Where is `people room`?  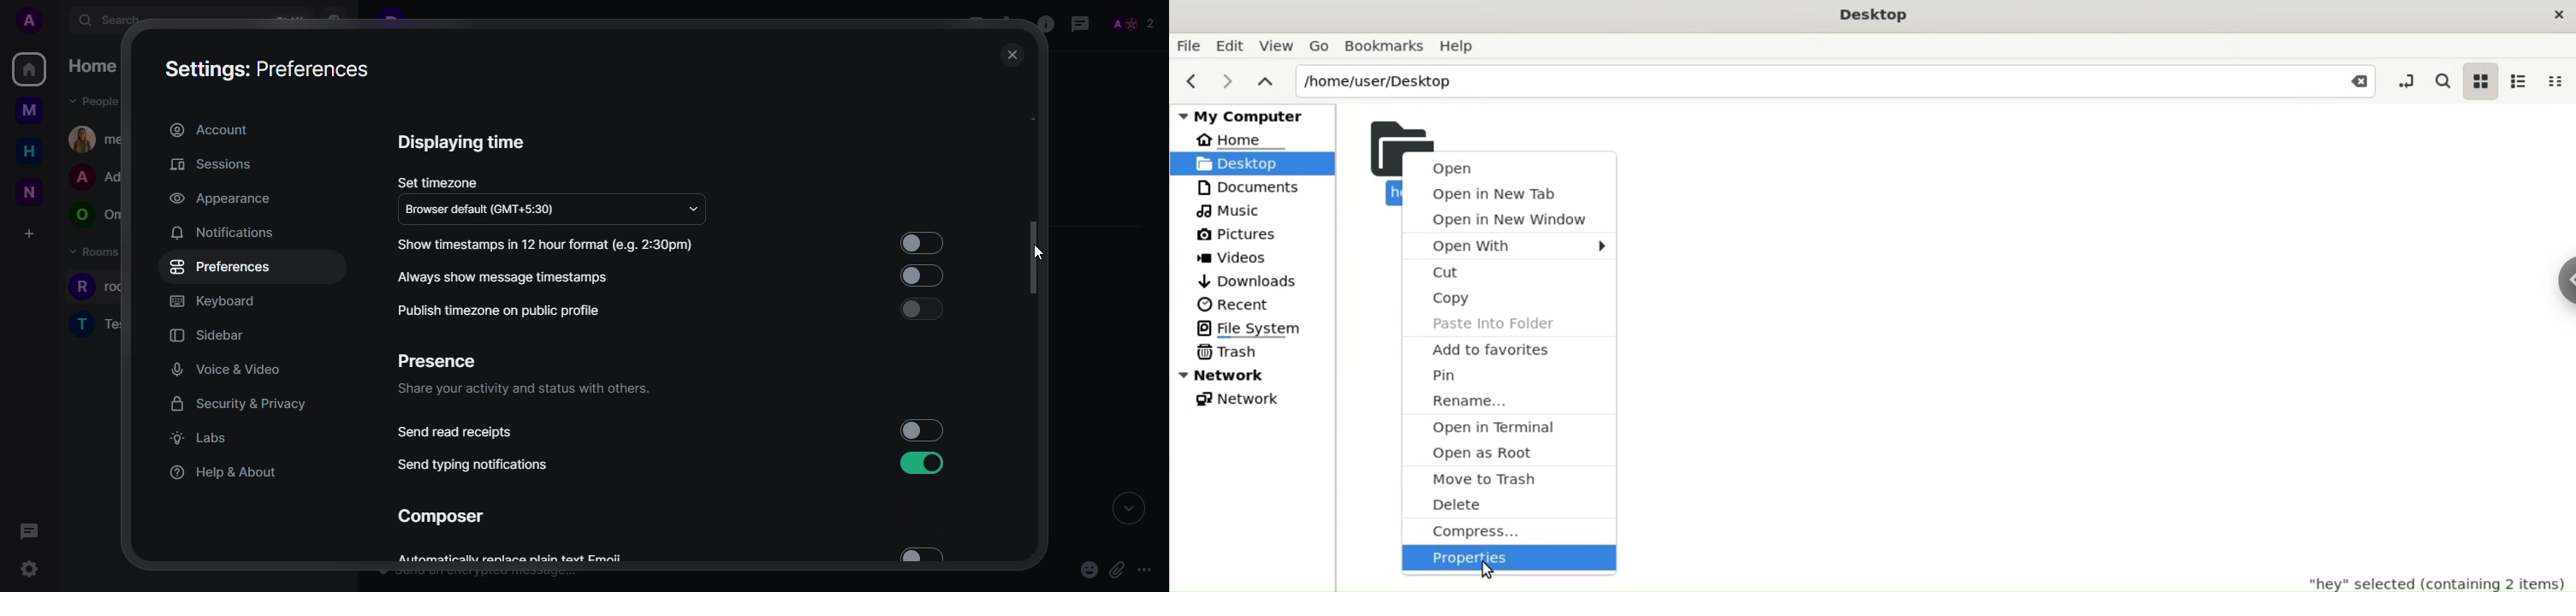 people room is located at coordinates (98, 178).